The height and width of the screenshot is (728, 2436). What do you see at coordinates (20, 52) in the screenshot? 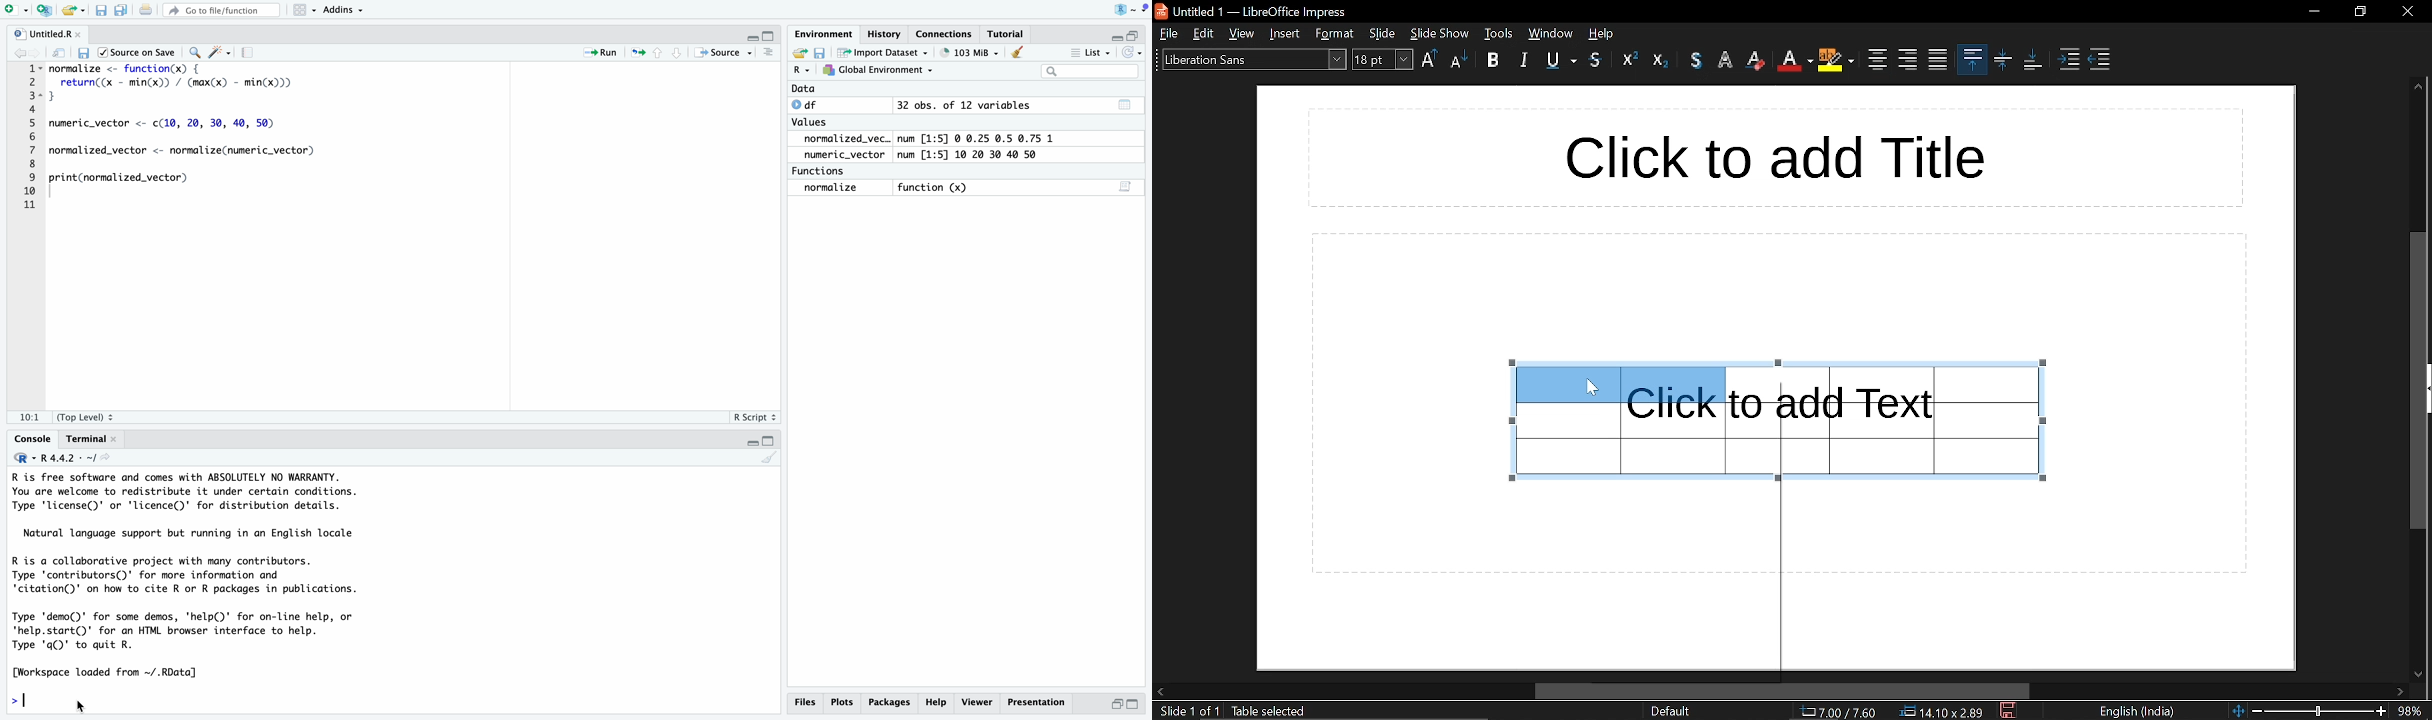
I see `Go back to the previous source location (Ctrl + F9)` at bounding box center [20, 52].